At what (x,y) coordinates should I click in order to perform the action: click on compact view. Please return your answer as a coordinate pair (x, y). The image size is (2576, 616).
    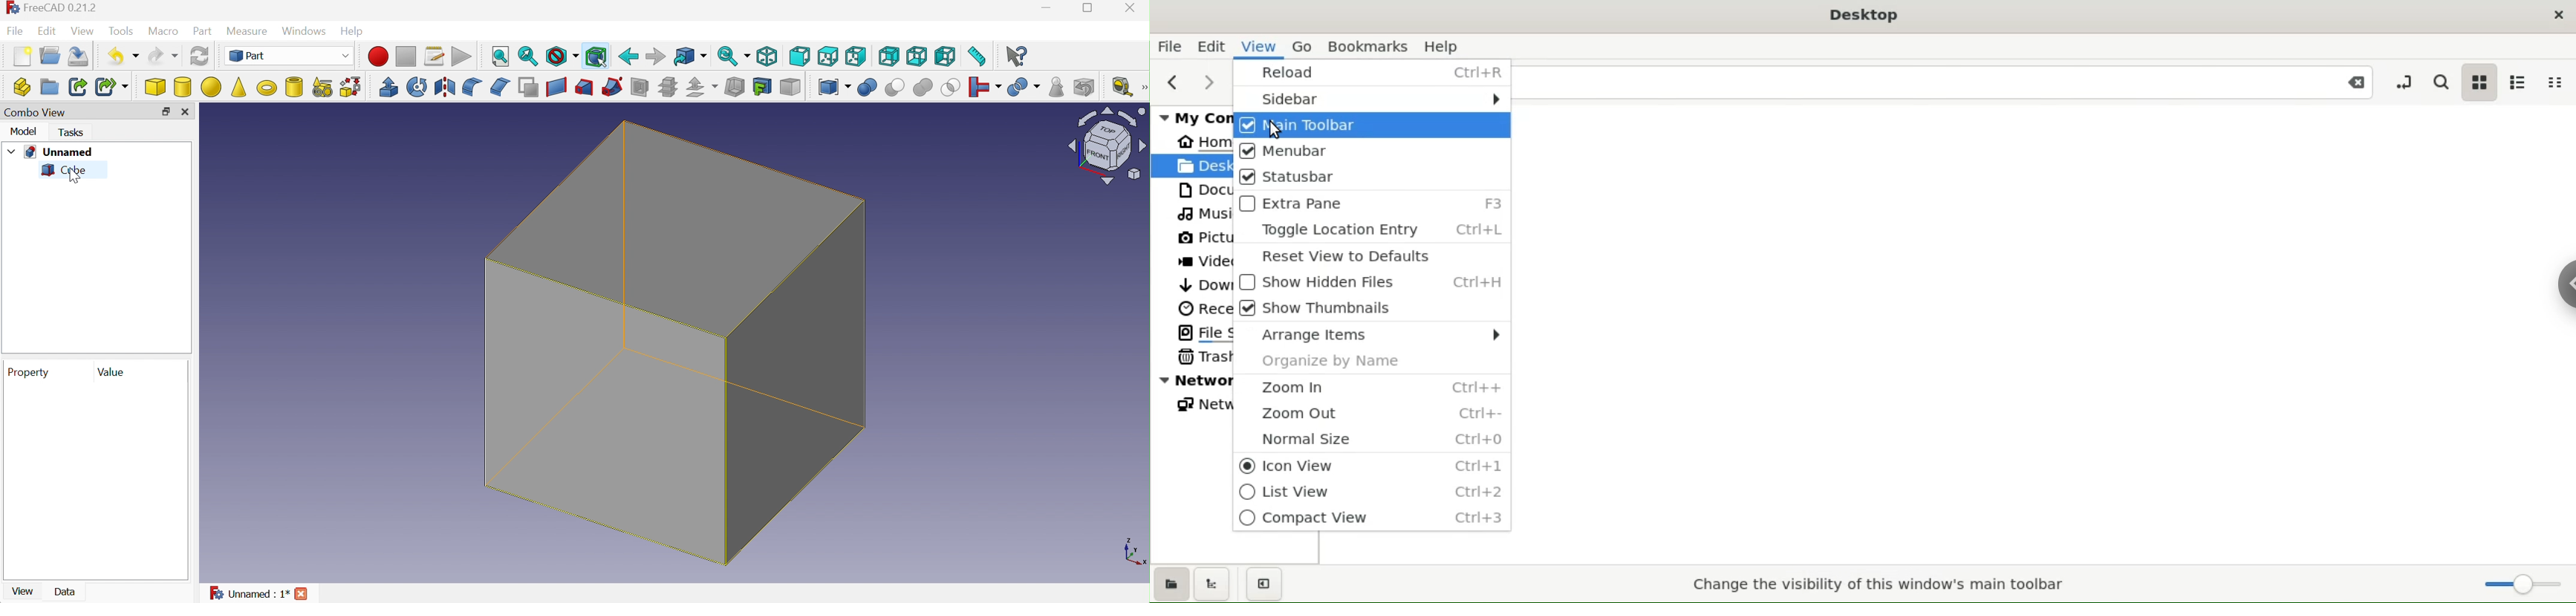
    Looking at the image, I should click on (1371, 521).